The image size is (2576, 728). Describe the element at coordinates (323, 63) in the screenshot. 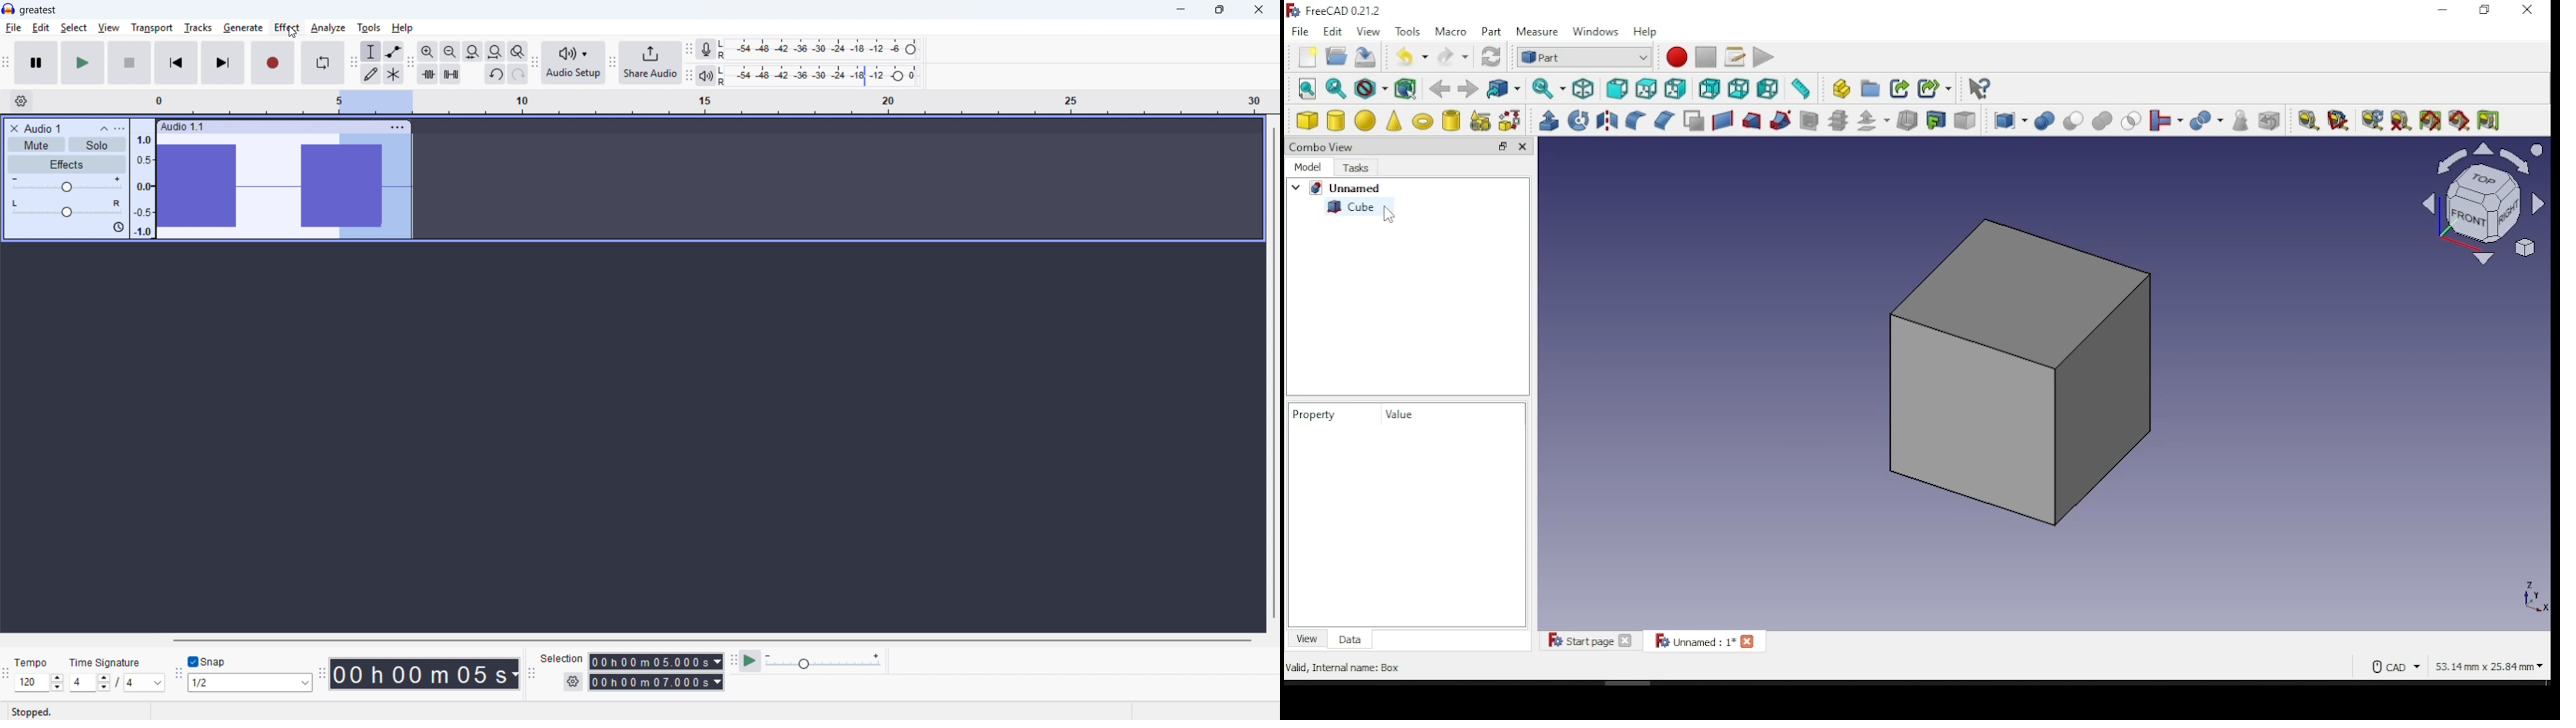

I see `Enable looping ` at that location.